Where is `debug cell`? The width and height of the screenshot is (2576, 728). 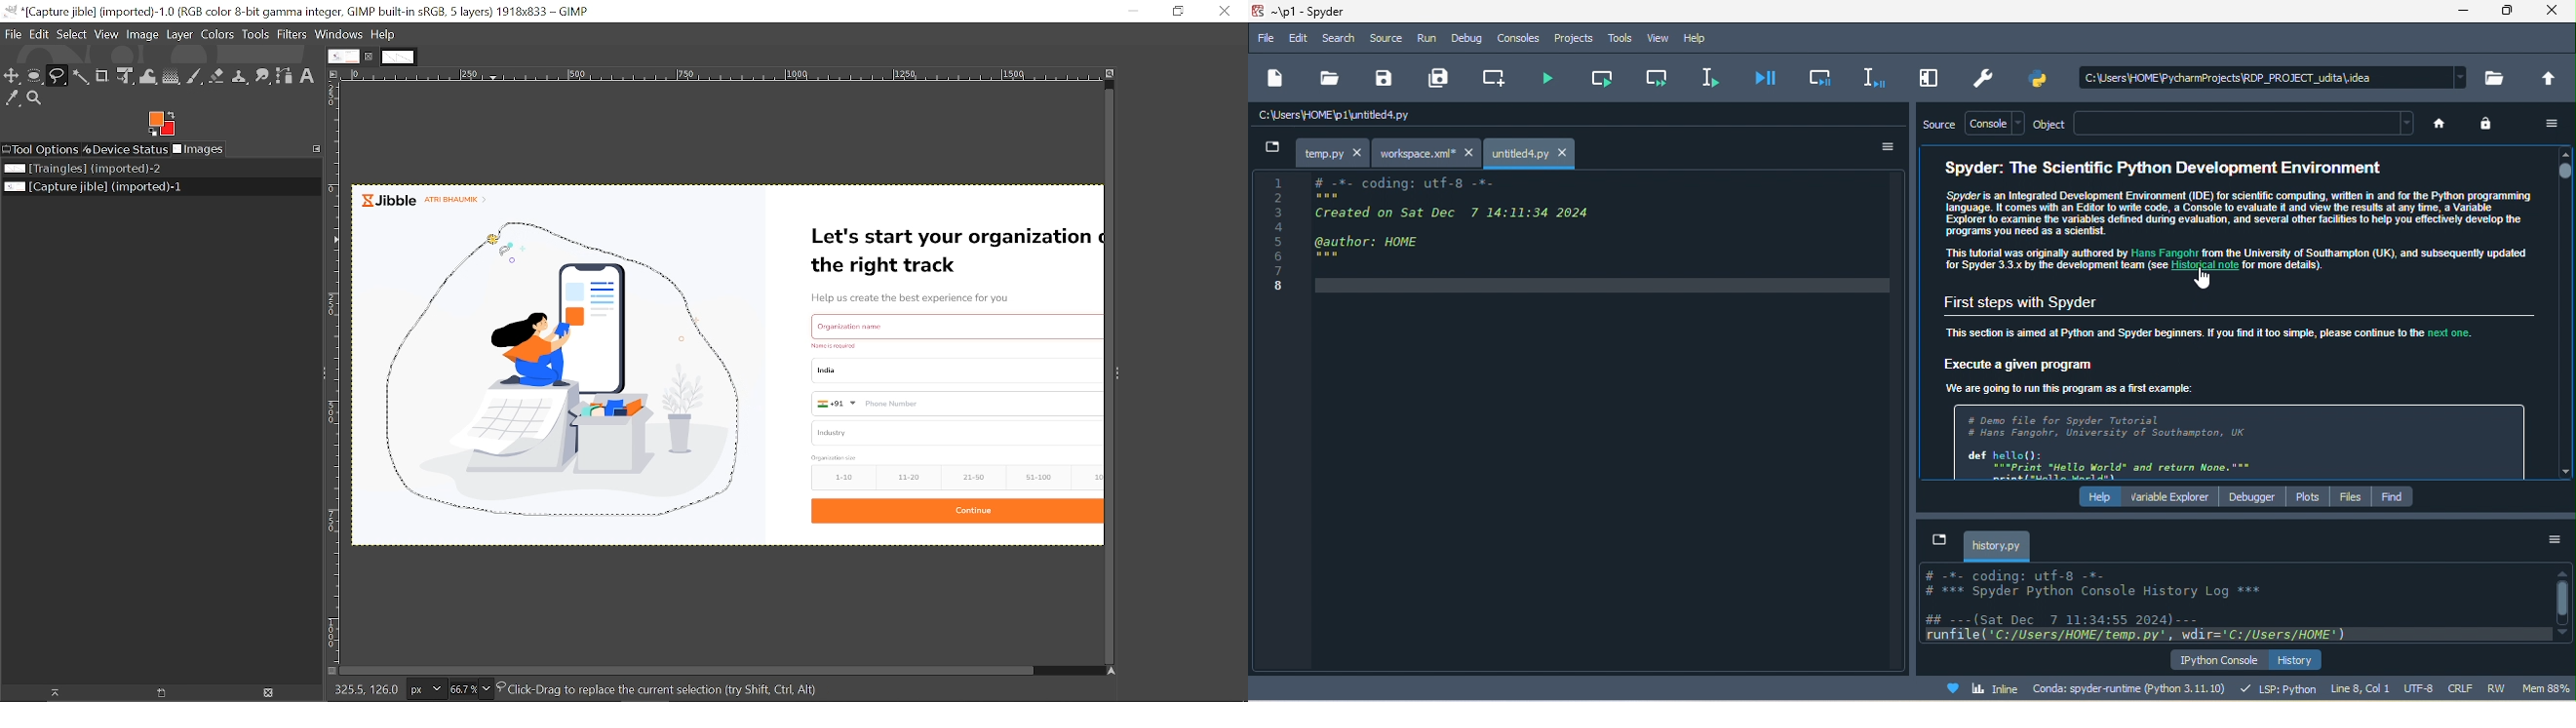
debug cell is located at coordinates (1820, 77).